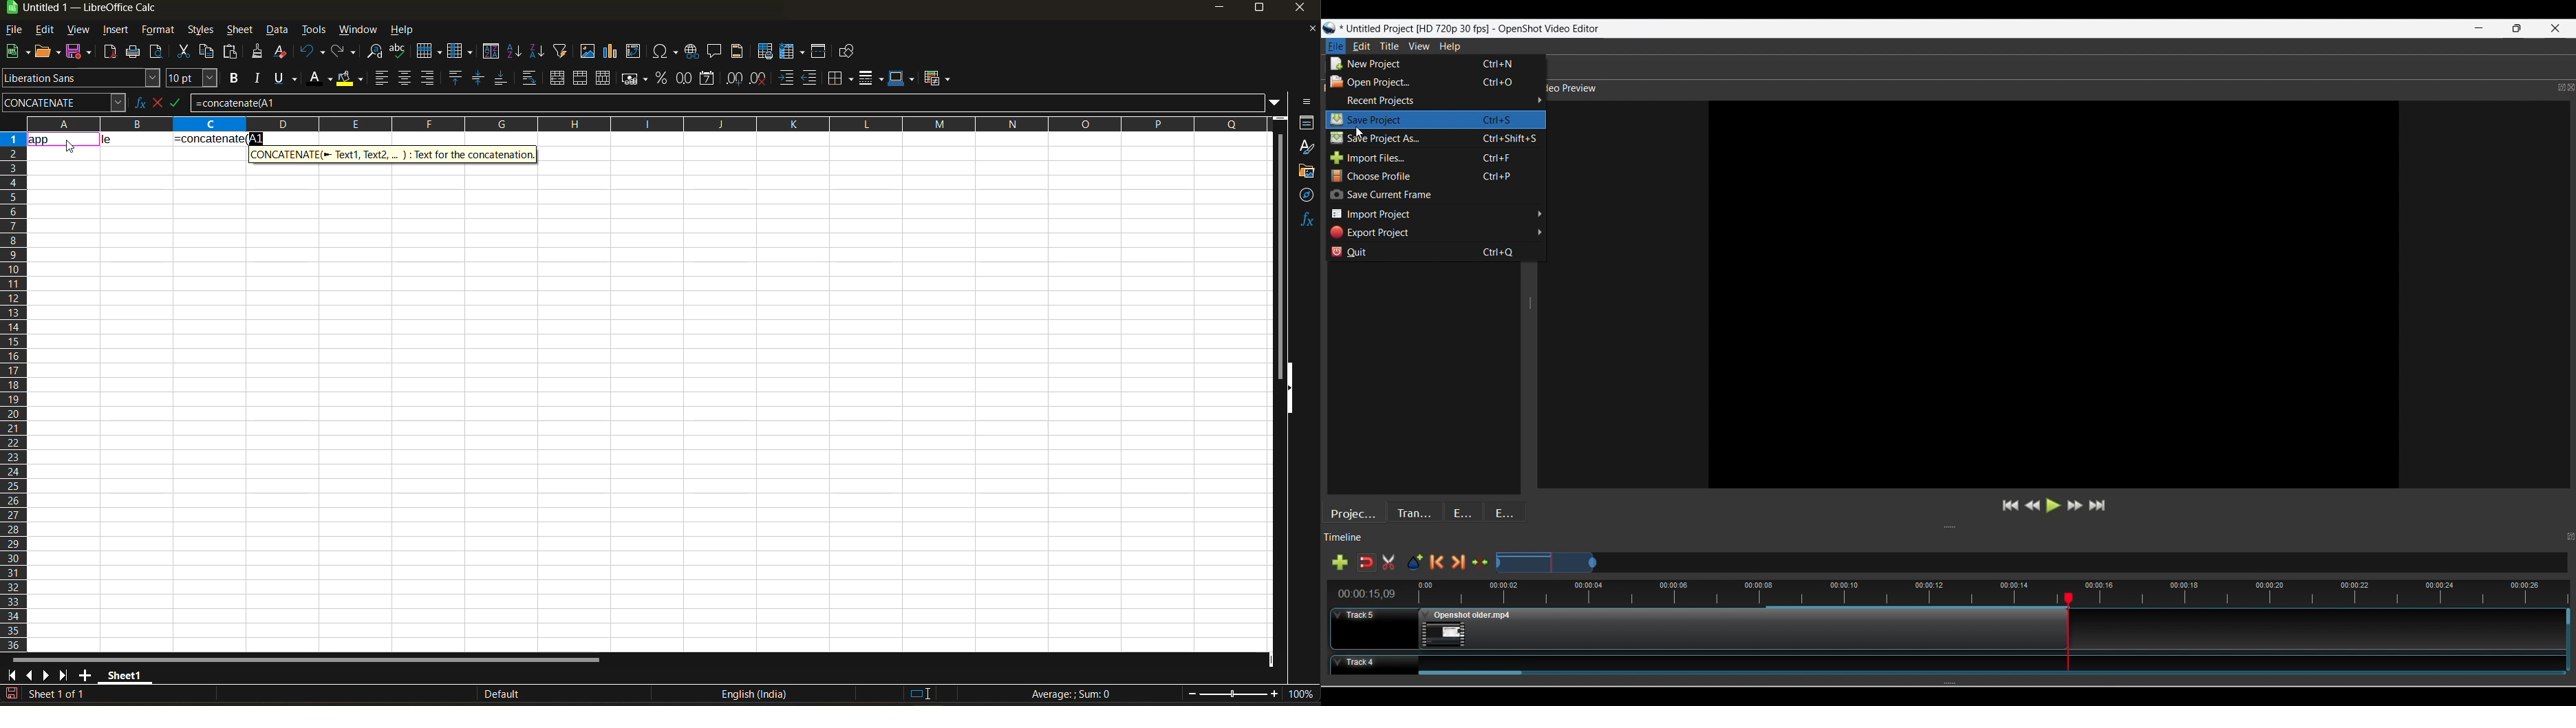  What do you see at coordinates (1218, 8) in the screenshot?
I see `minimize` at bounding box center [1218, 8].